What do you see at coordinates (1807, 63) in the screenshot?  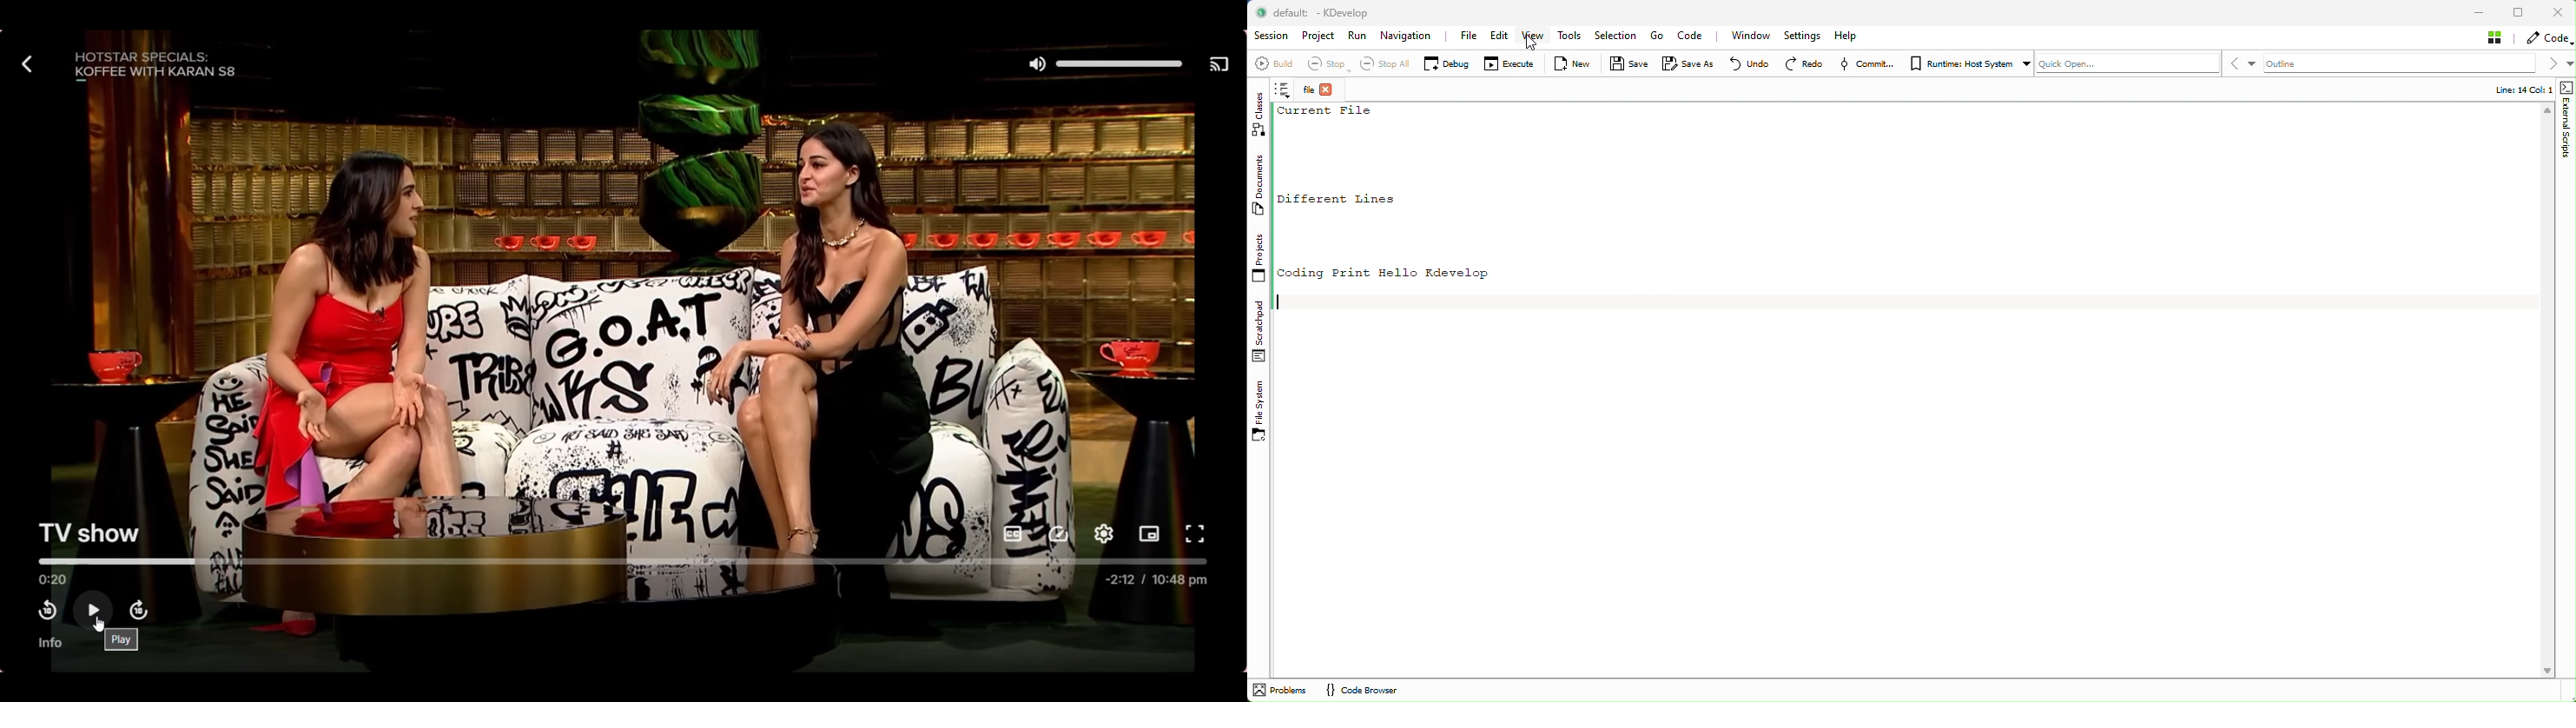 I see `Redo` at bounding box center [1807, 63].